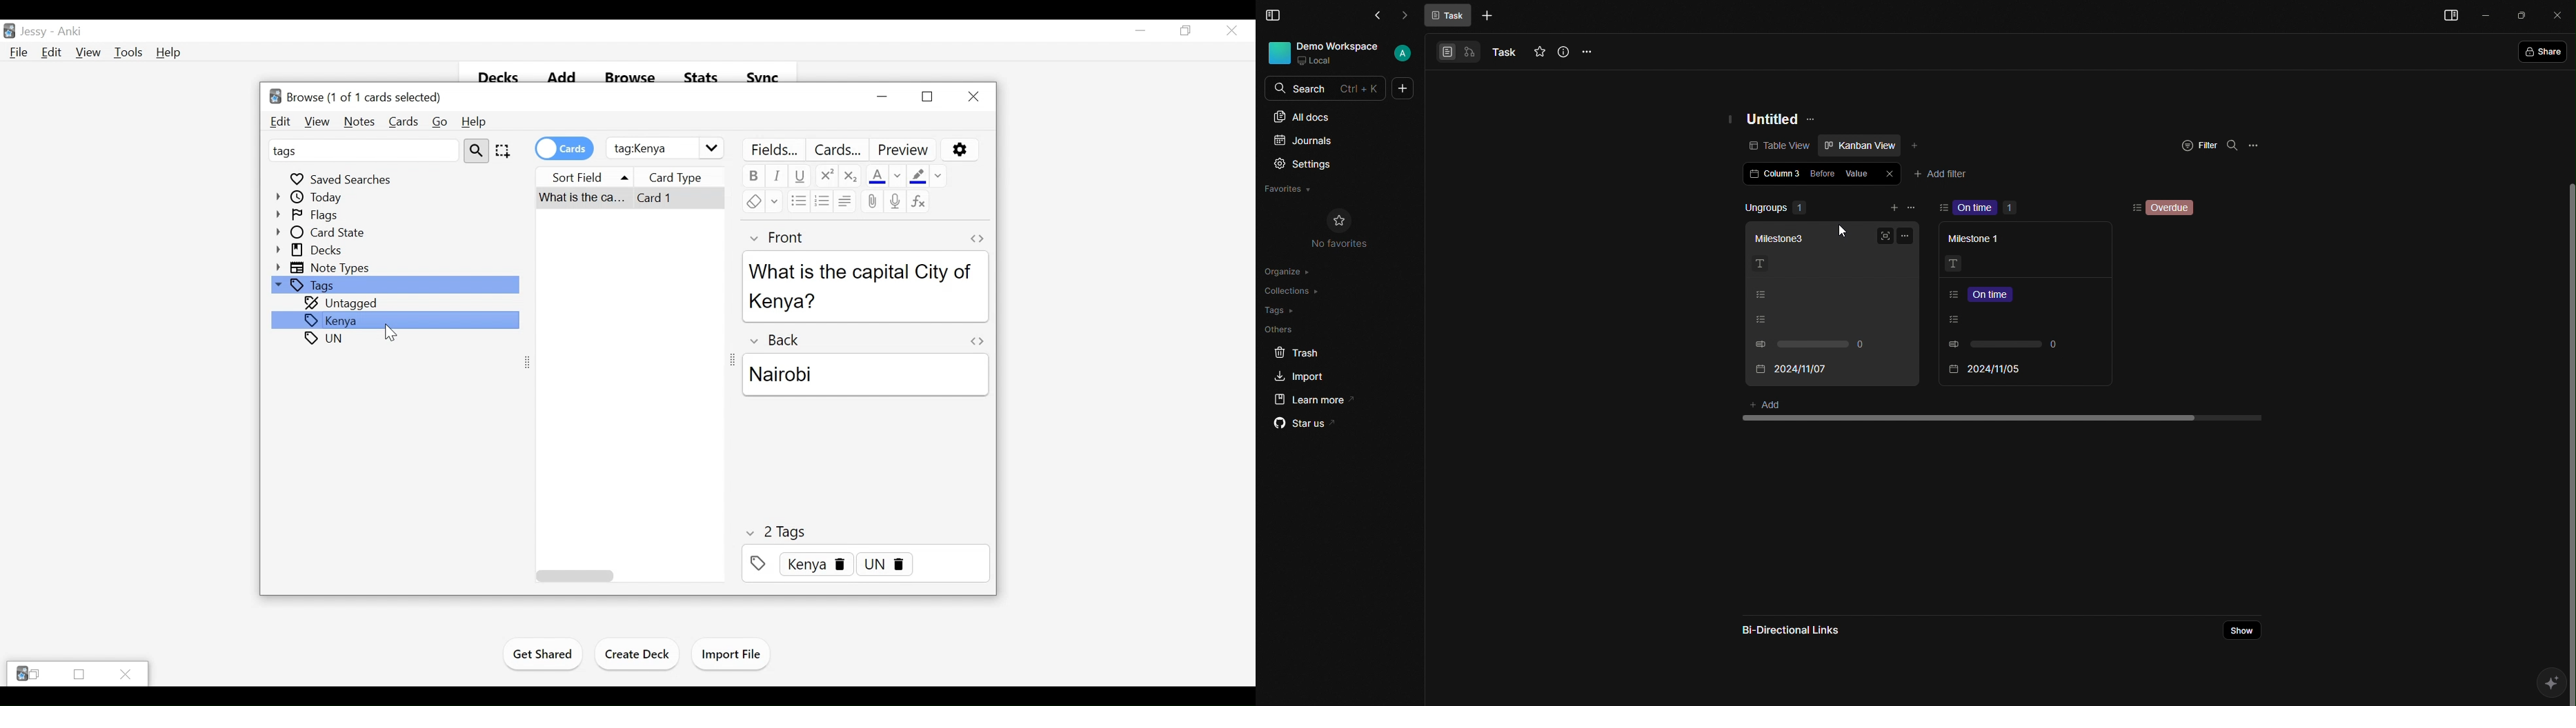 The width and height of the screenshot is (2576, 728). What do you see at coordinates (502, 150) in the screenshot?
I see `Selection Tool` at bounding box center [502, 150].